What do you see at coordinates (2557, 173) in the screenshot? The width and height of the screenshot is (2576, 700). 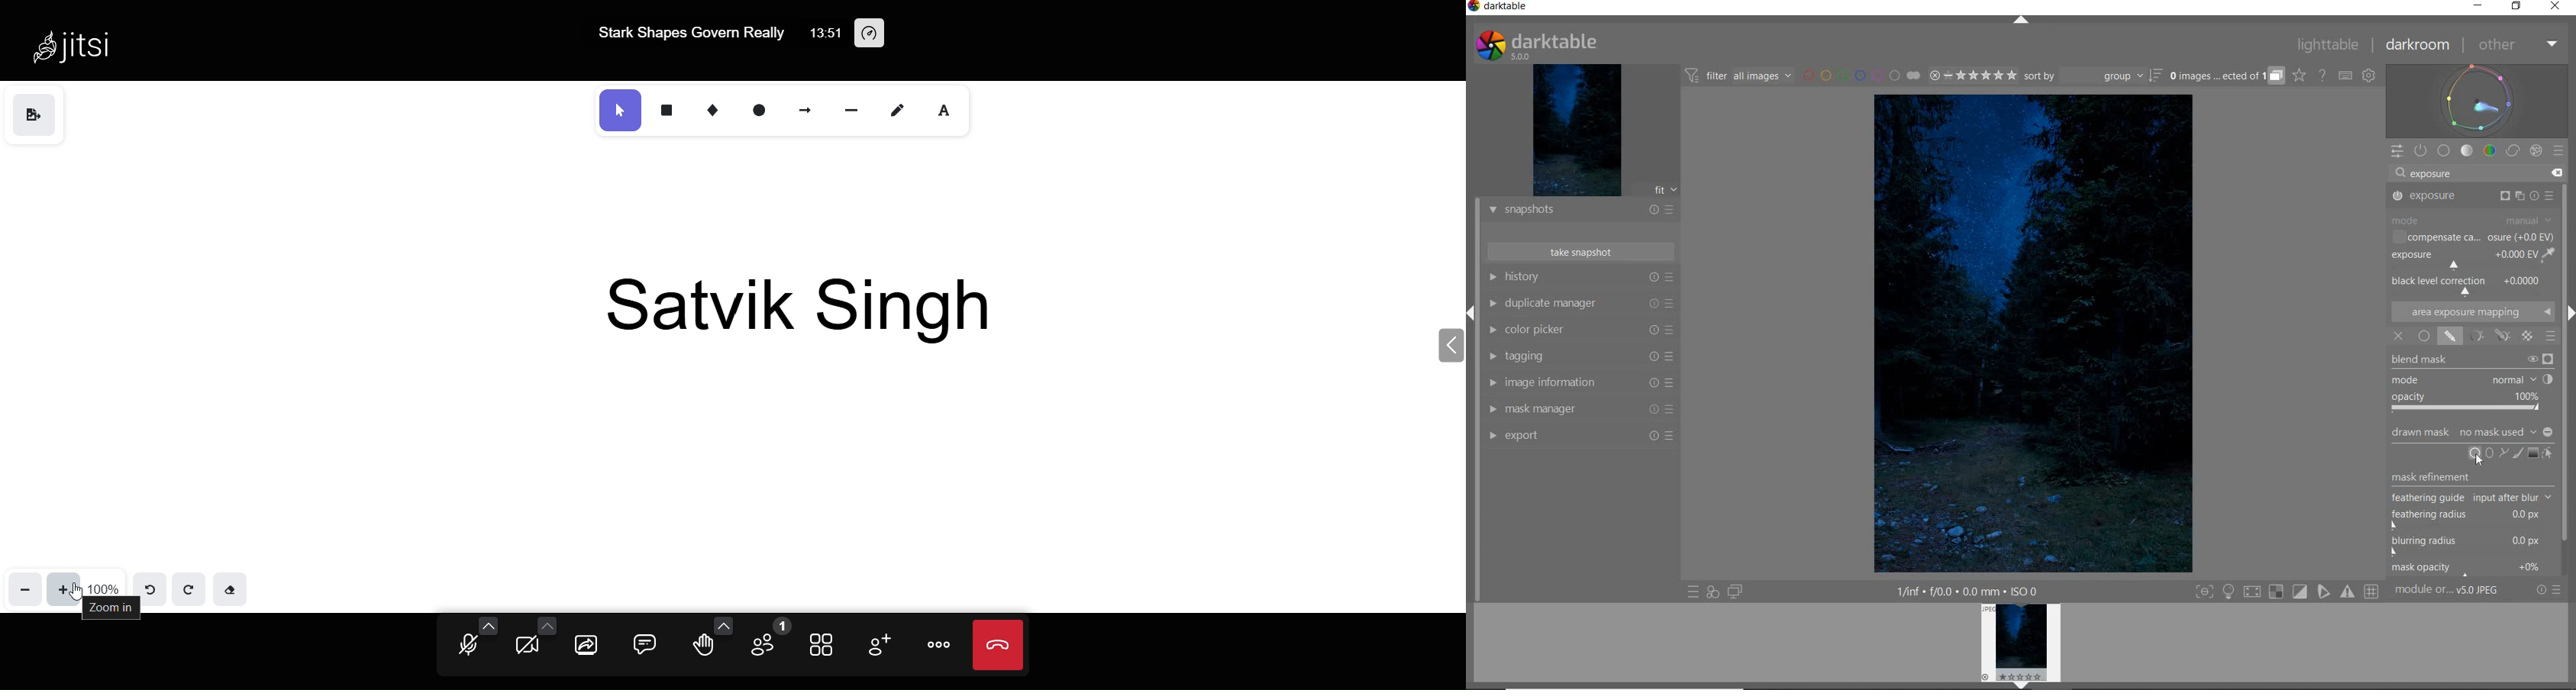 I see `DELETE` at bounding box center [2557, 173].